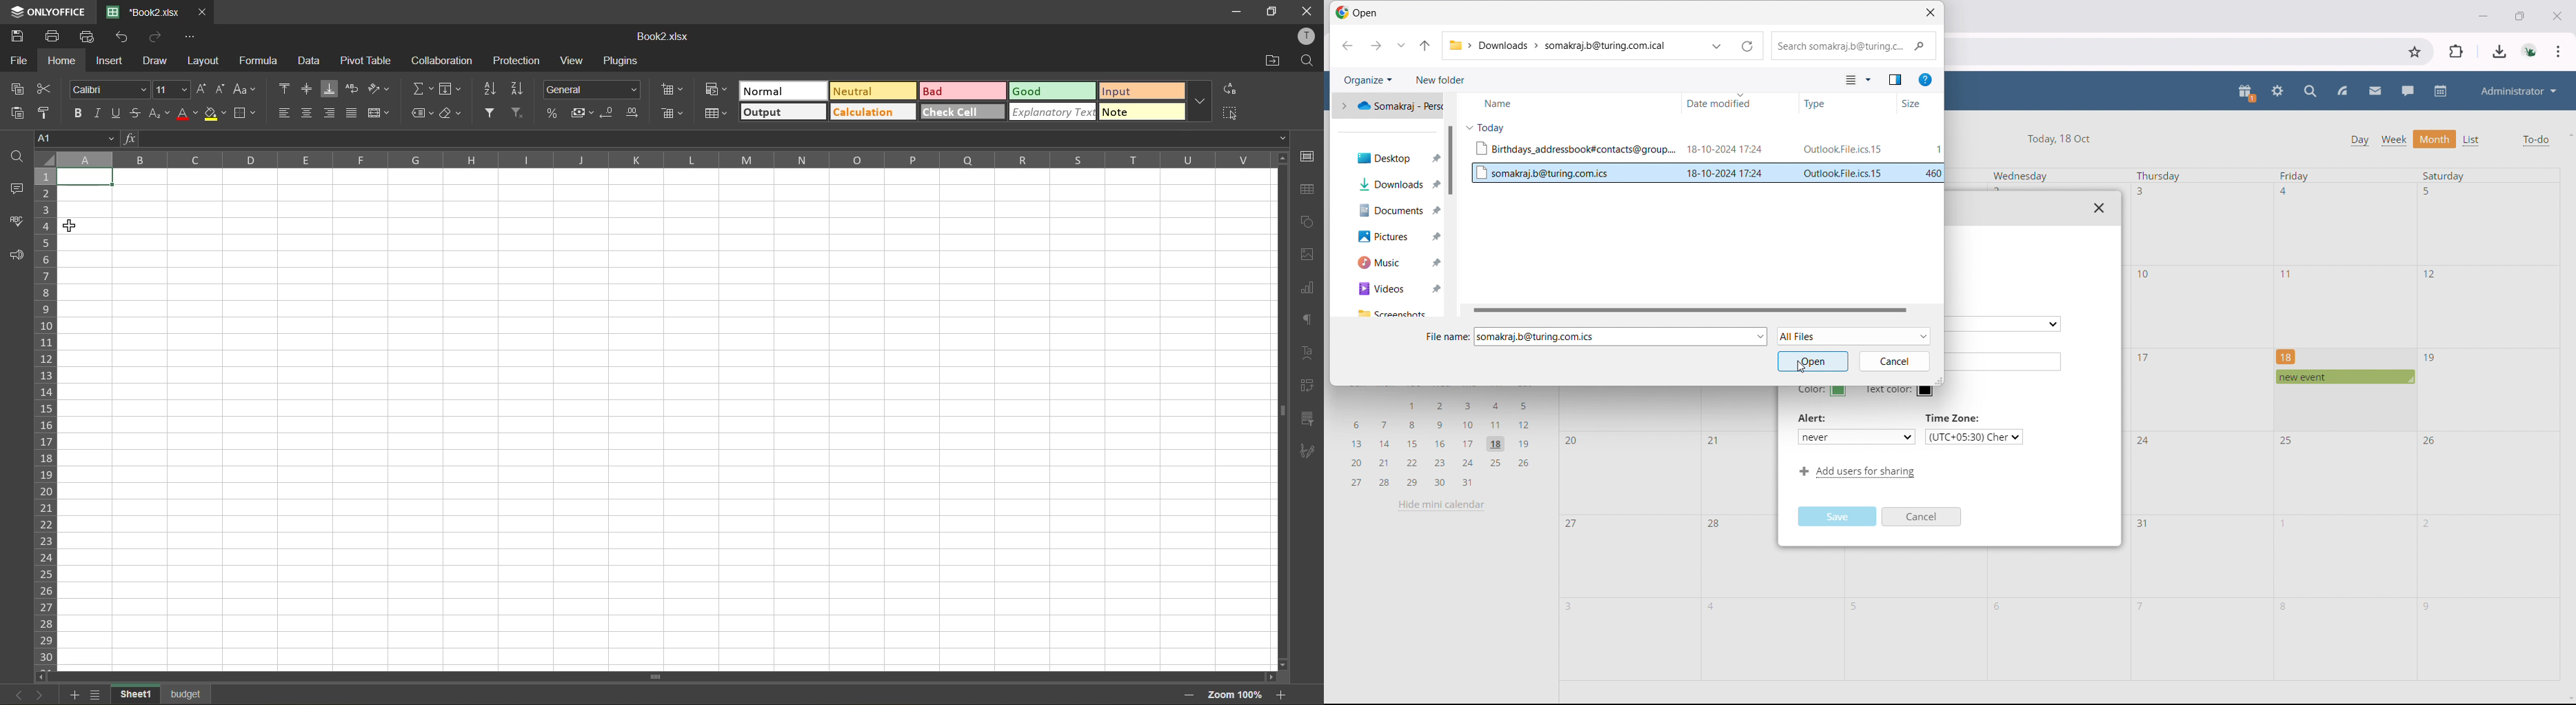 The width and height of the screenshot is (2576, 728). What do you see at coordinates (1187, 695) in the screenshot?
I see `zoom out` at bounding box center [1187, 695].